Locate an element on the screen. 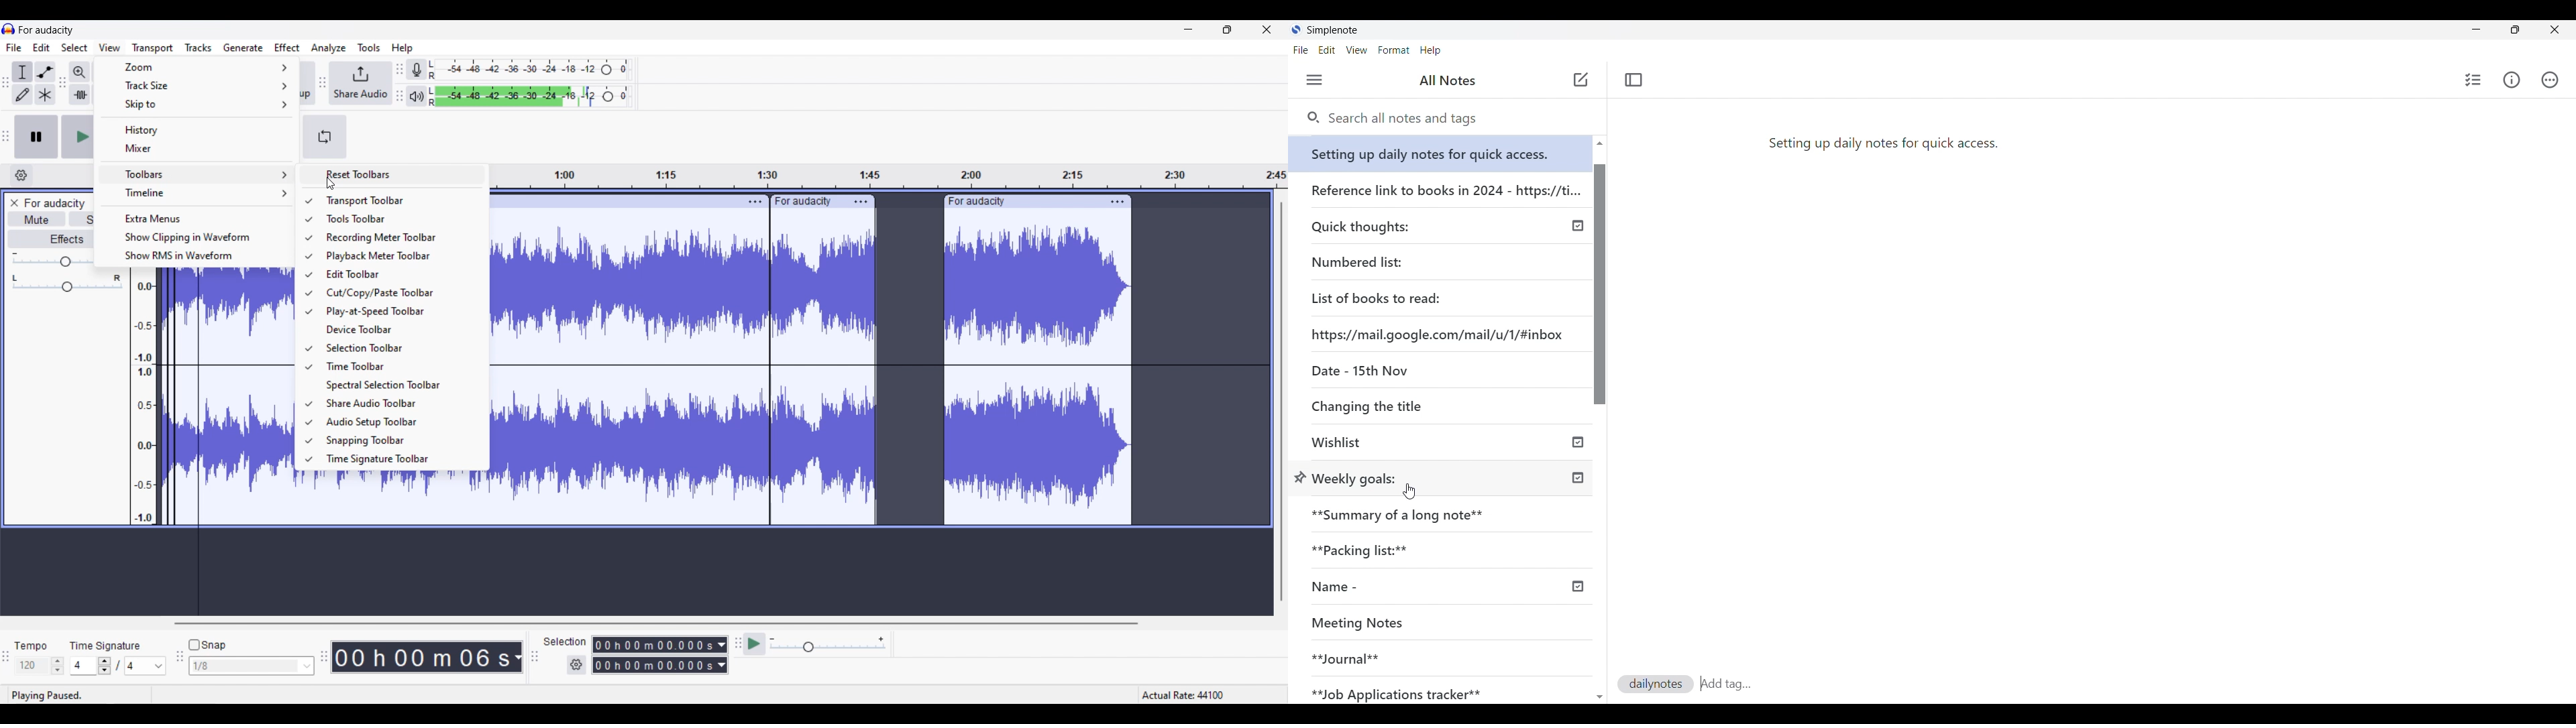 The height and width of the screenshot is (728, 2576). Cut/Copy/Paste toolbar is located at coordinates (398, 293).